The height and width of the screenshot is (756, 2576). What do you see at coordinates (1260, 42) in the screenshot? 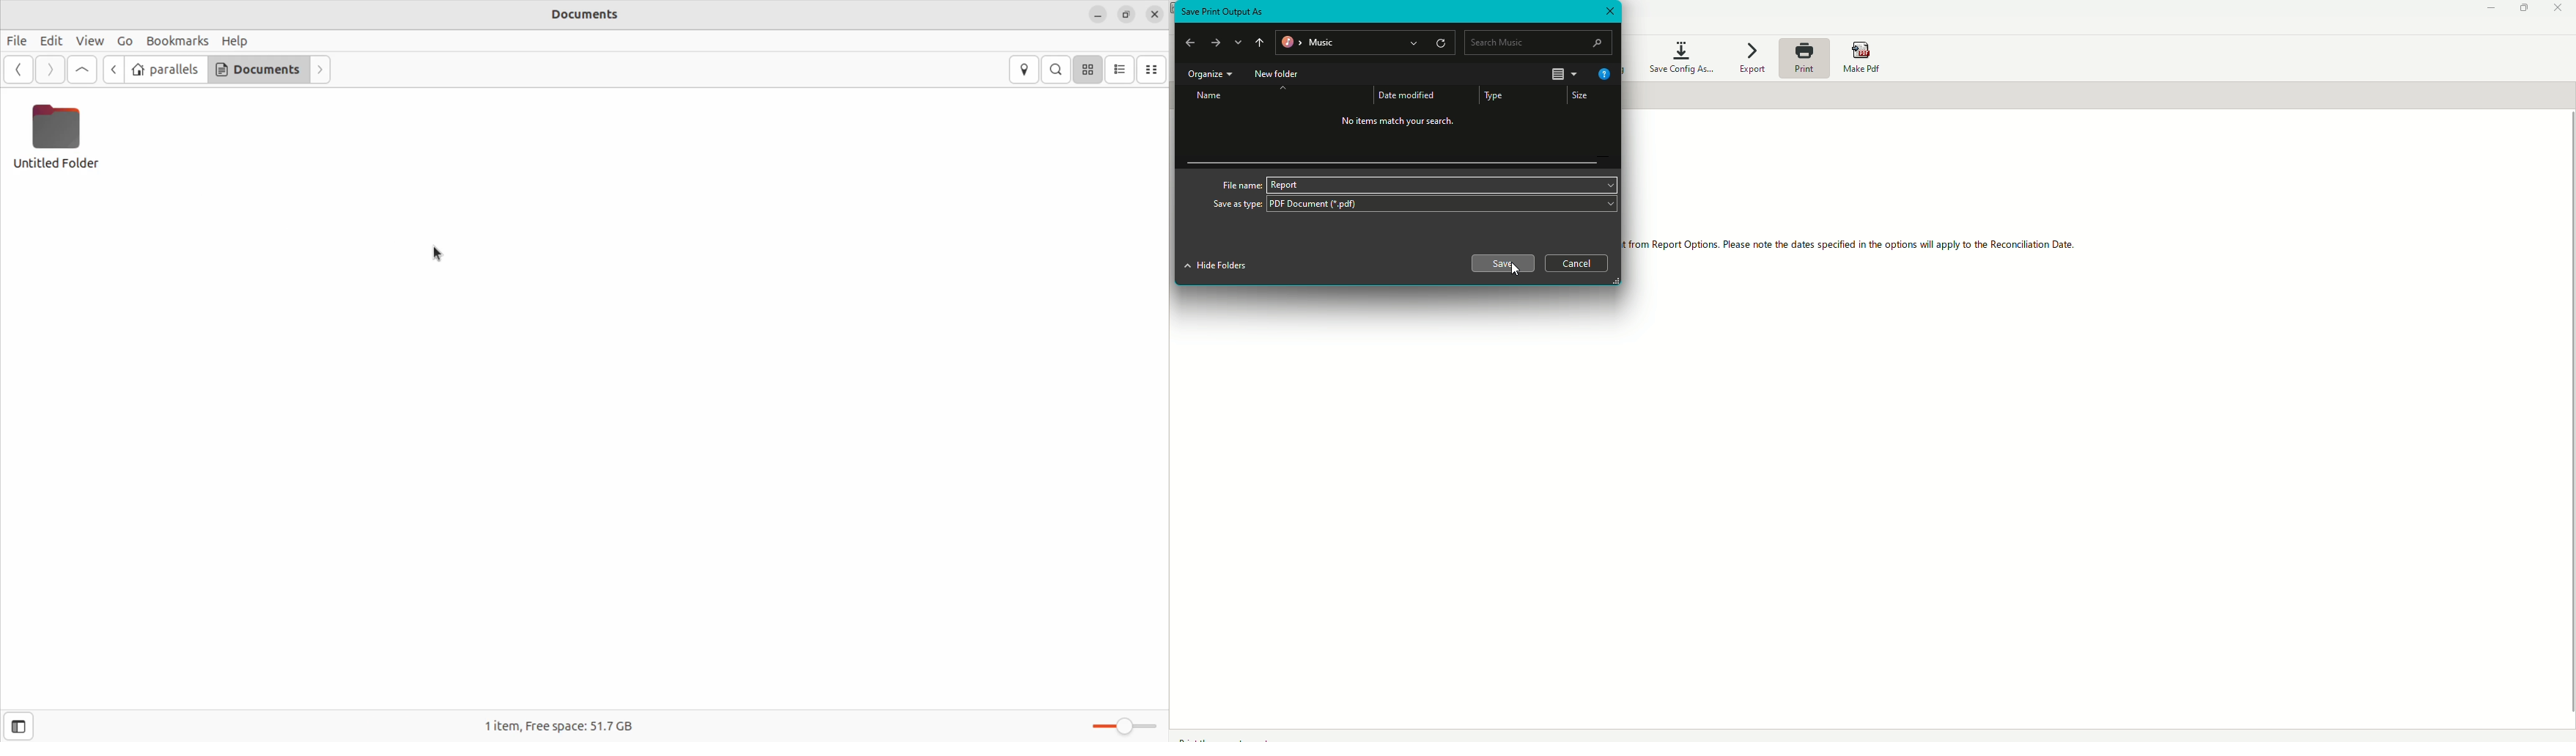
I see `up` at bounding box center [1260, 42].